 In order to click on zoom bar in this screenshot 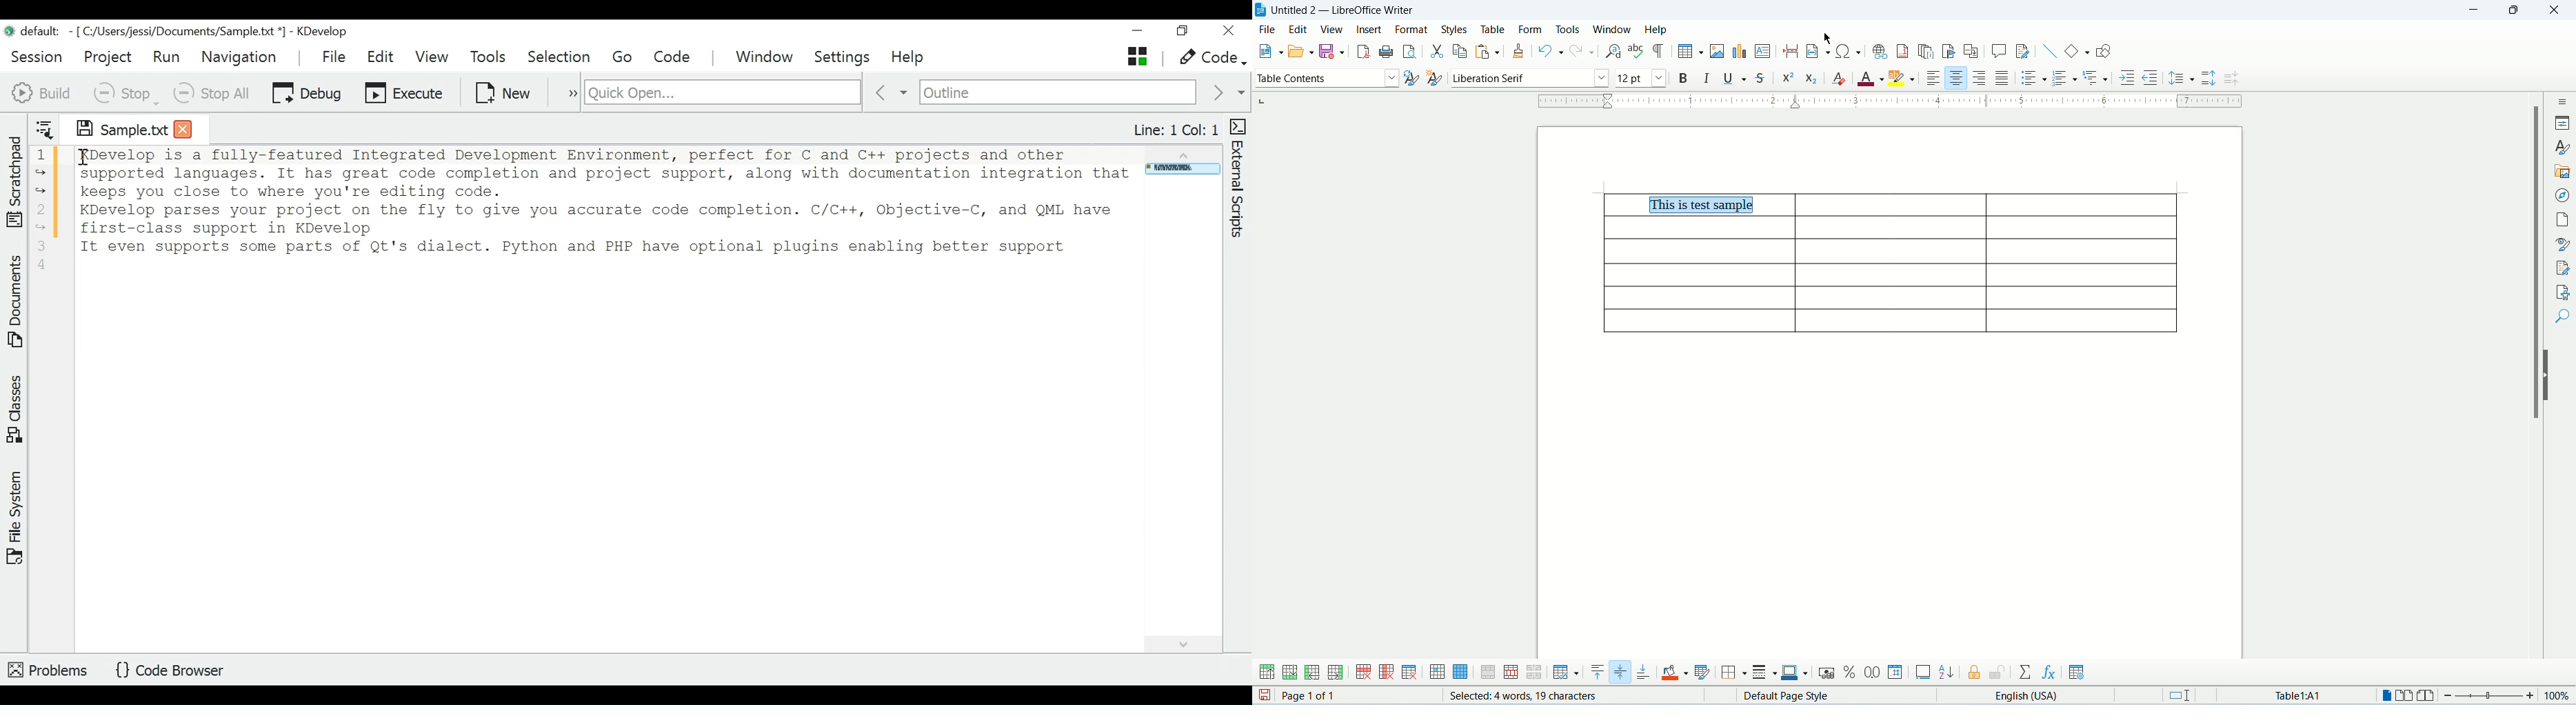, I will do `click(2492, 697)`.